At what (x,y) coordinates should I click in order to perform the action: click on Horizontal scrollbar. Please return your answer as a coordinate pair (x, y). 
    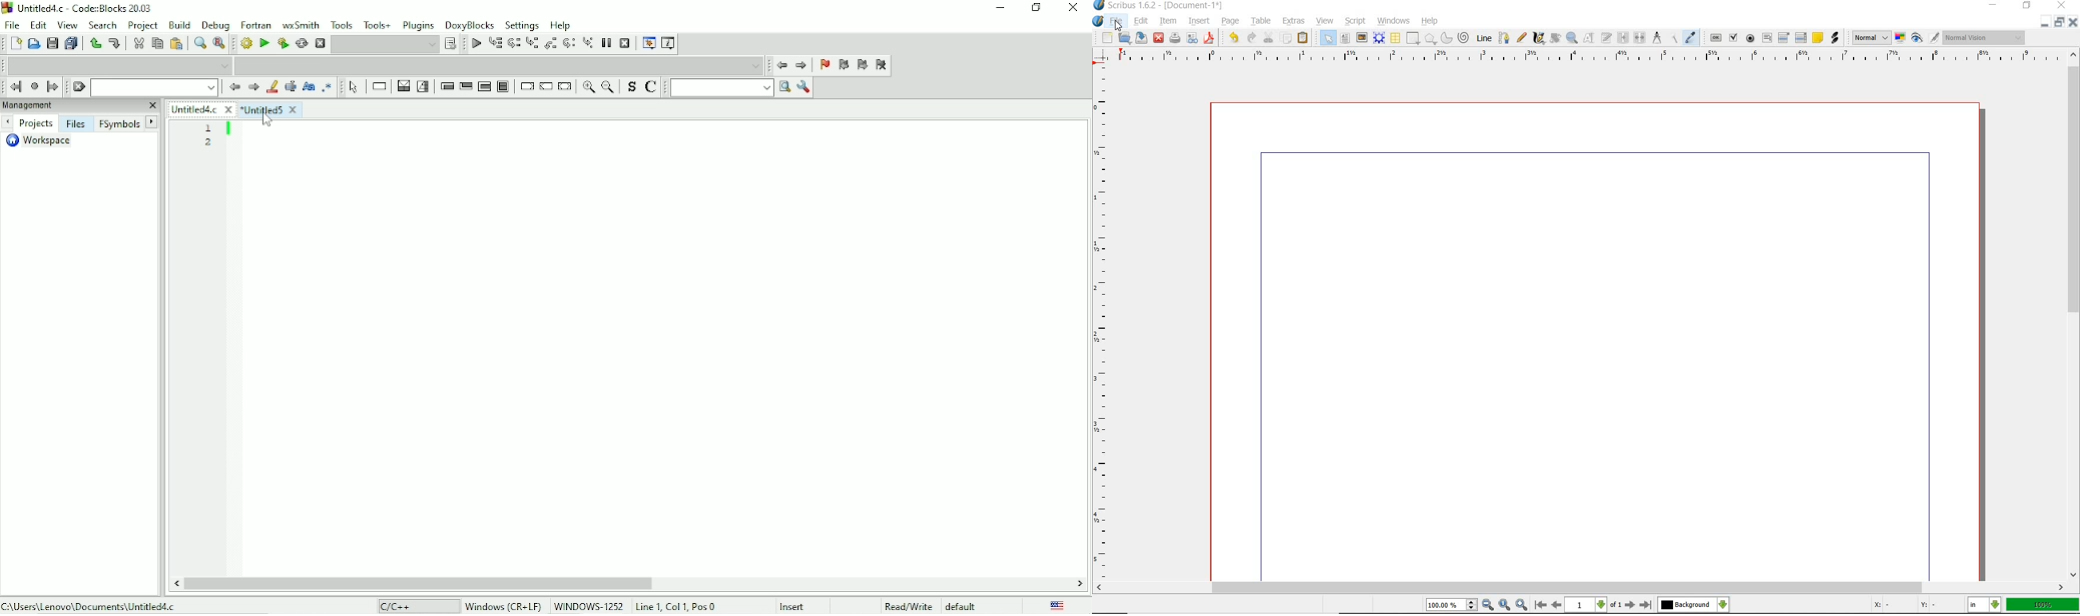
    Looking at the image, I should click on (425, 584).